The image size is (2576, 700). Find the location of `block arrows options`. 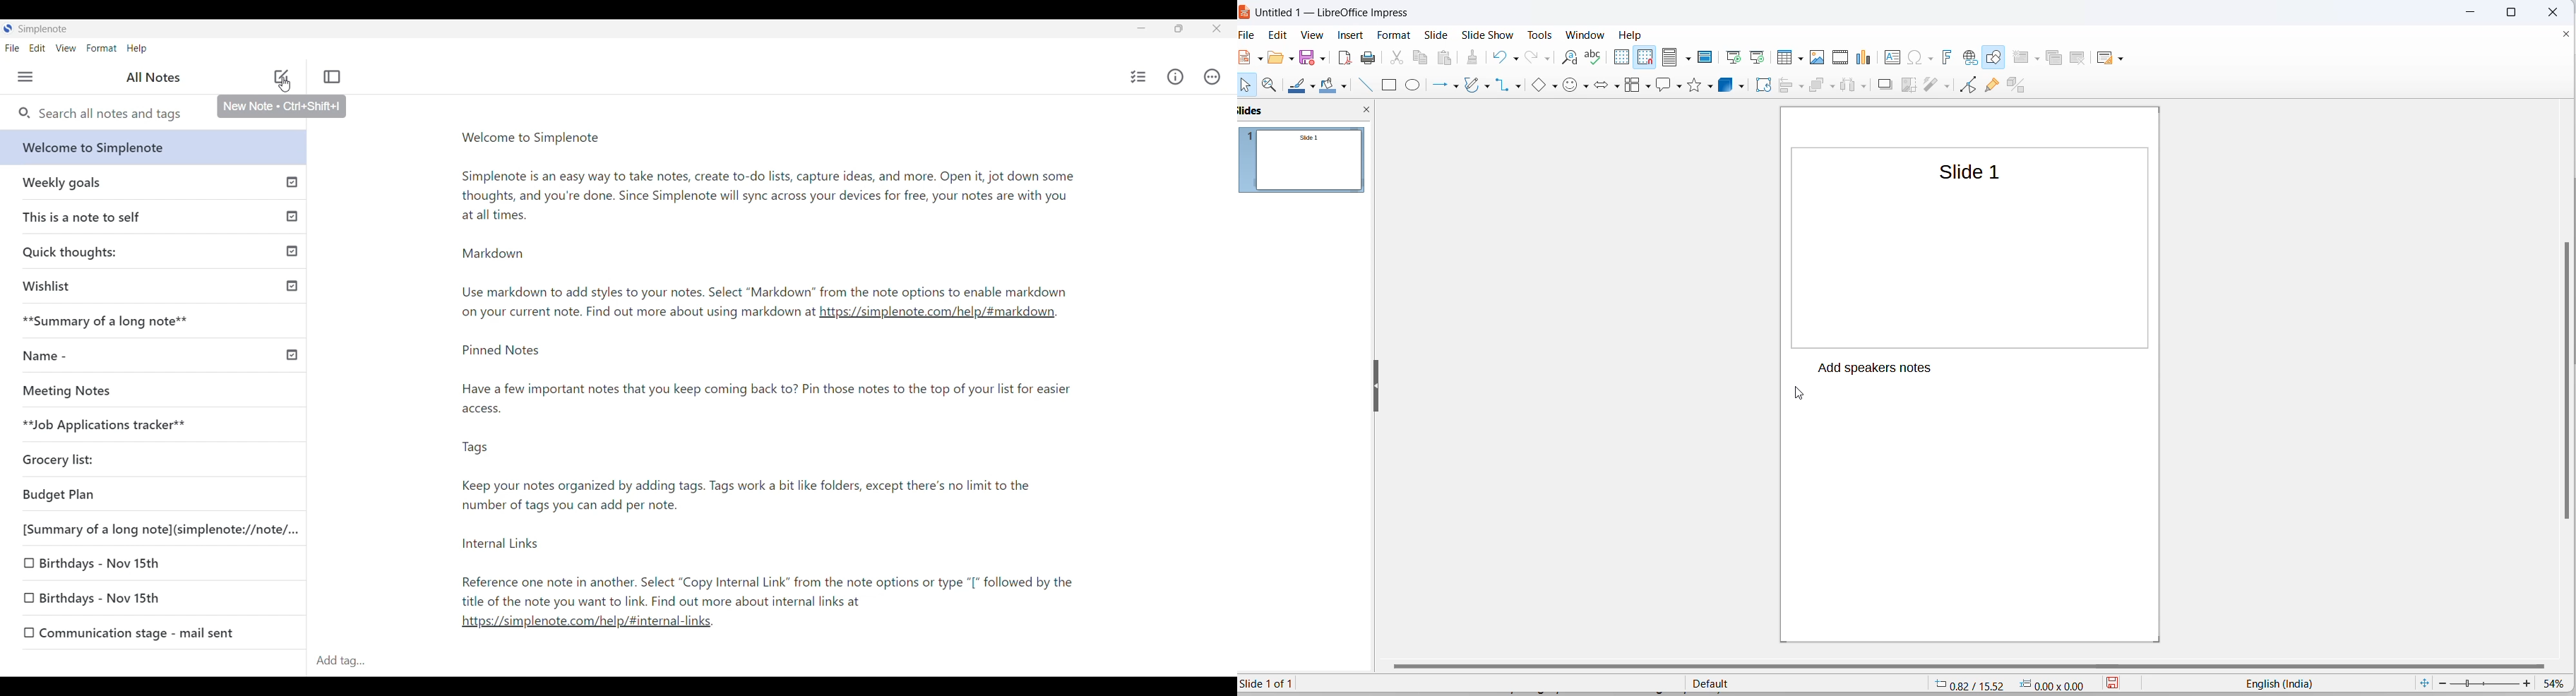

block arrows options is located at coordinates (1616, 85).